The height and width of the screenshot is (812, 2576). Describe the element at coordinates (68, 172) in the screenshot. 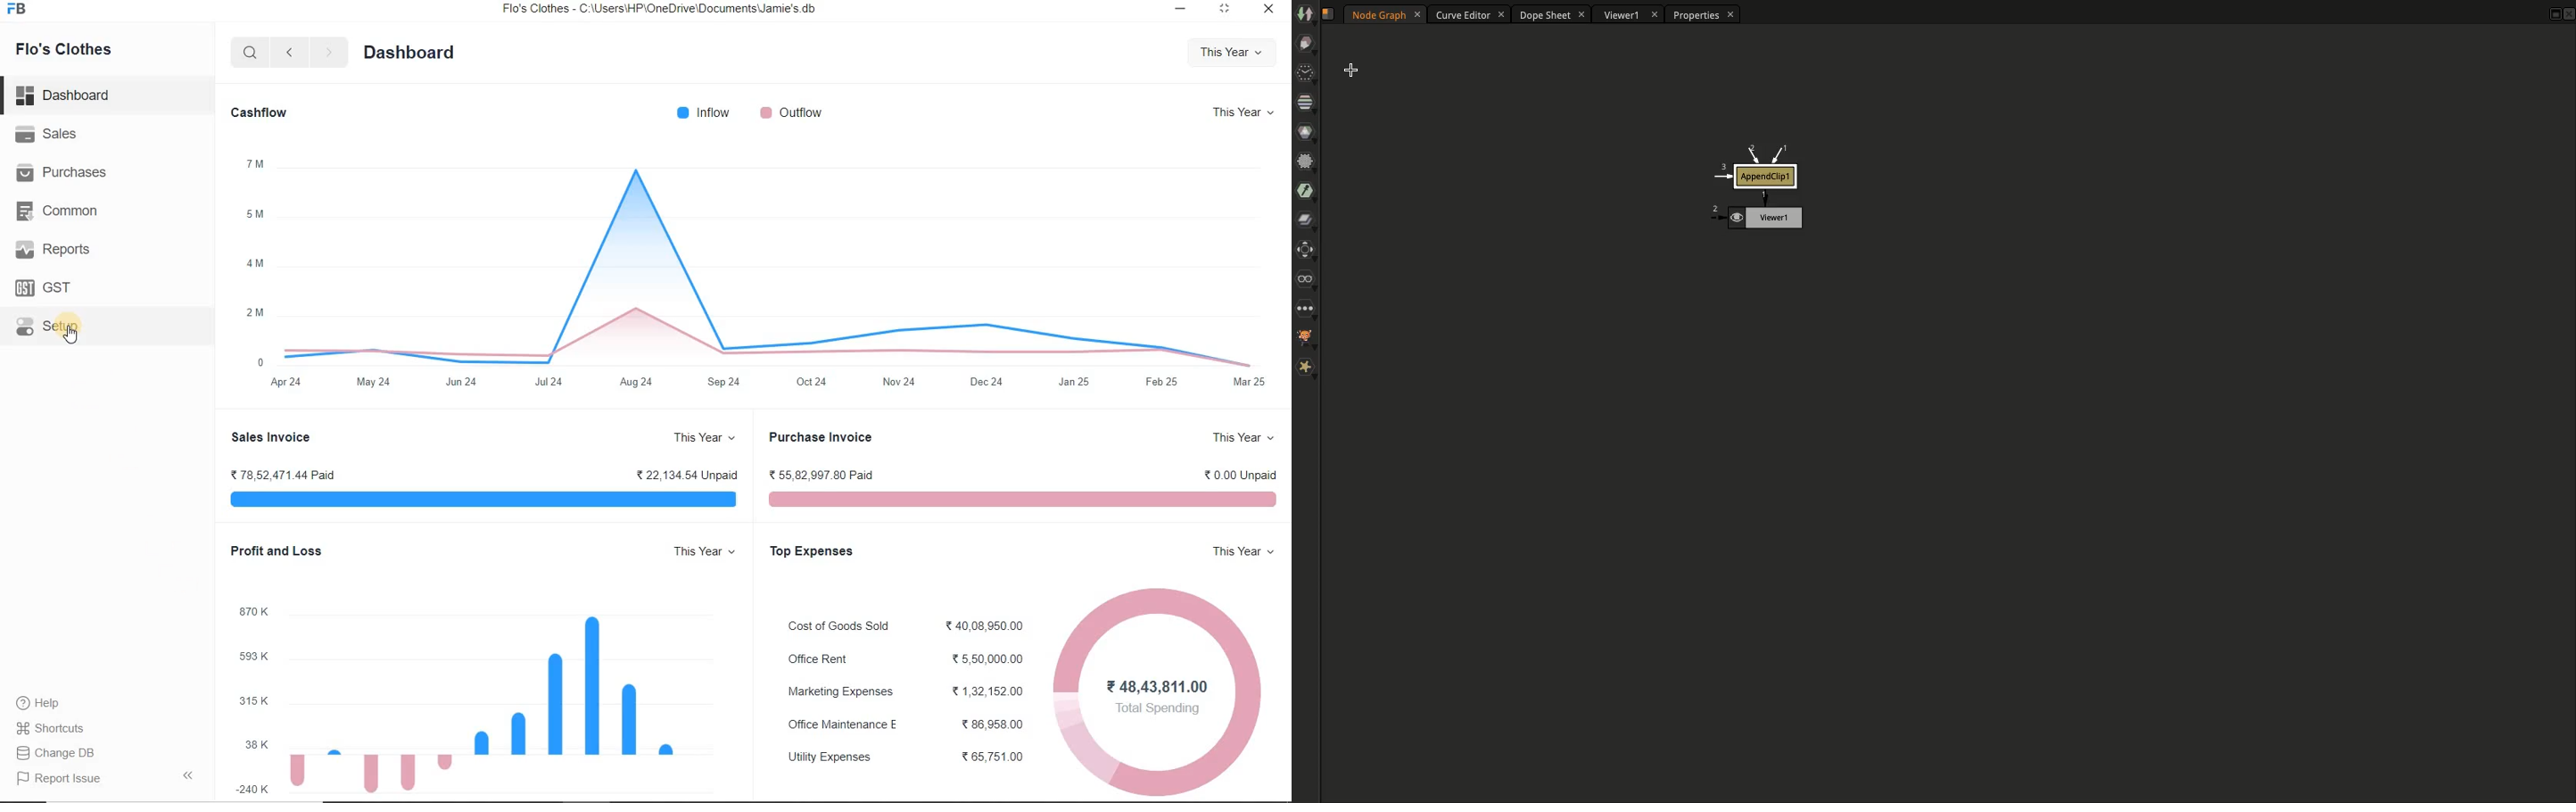

I see `Purchases` at that location.